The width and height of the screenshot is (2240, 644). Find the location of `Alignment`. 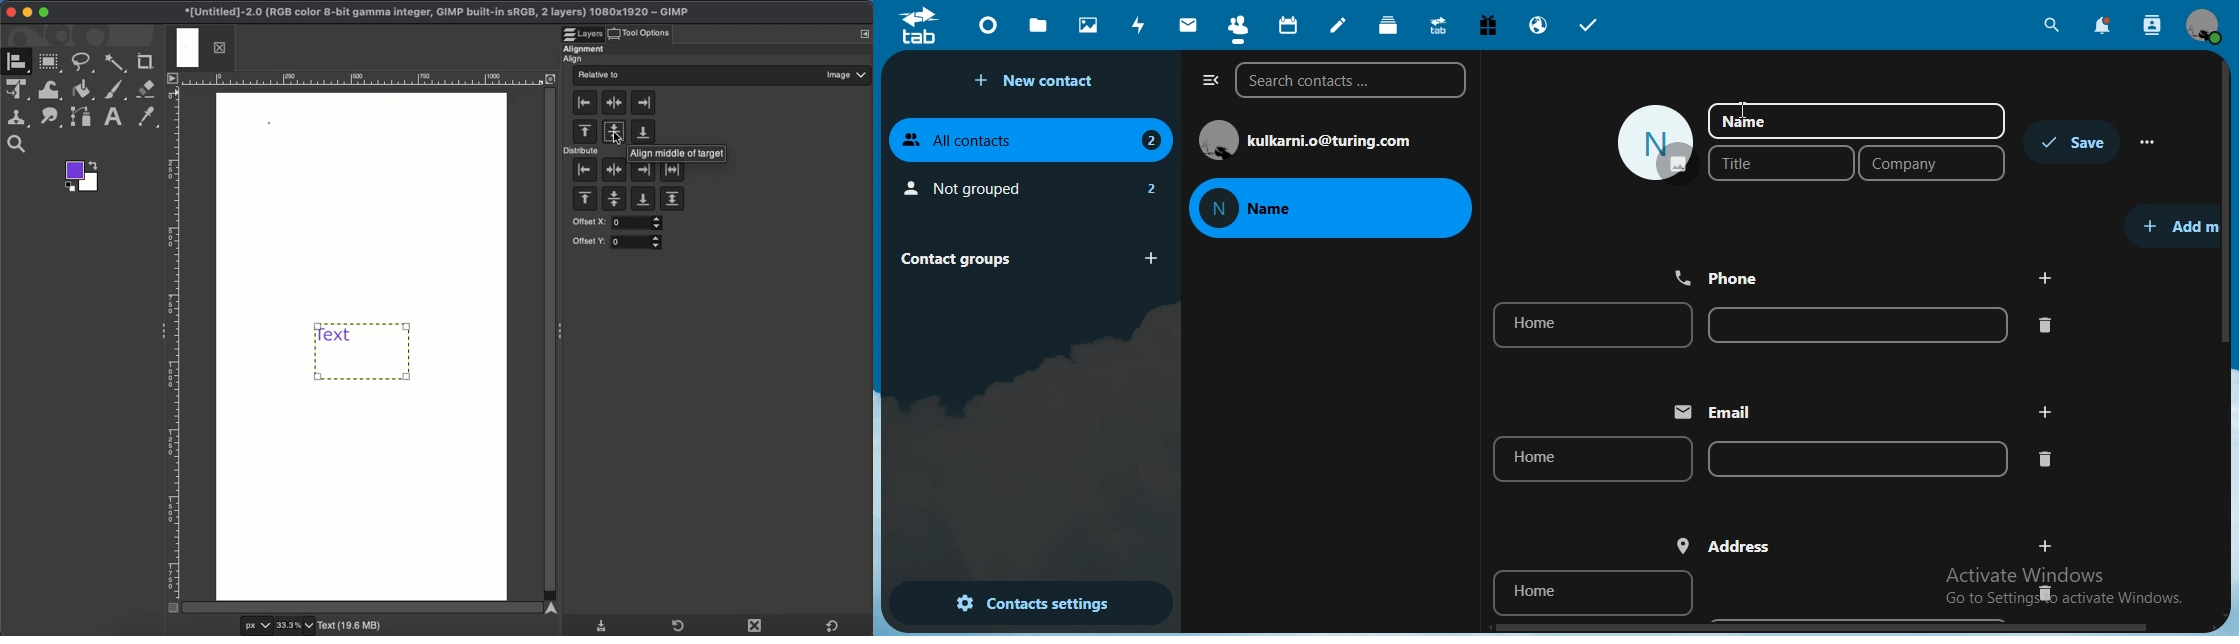

Alignment is located at coordinates (584, 47).